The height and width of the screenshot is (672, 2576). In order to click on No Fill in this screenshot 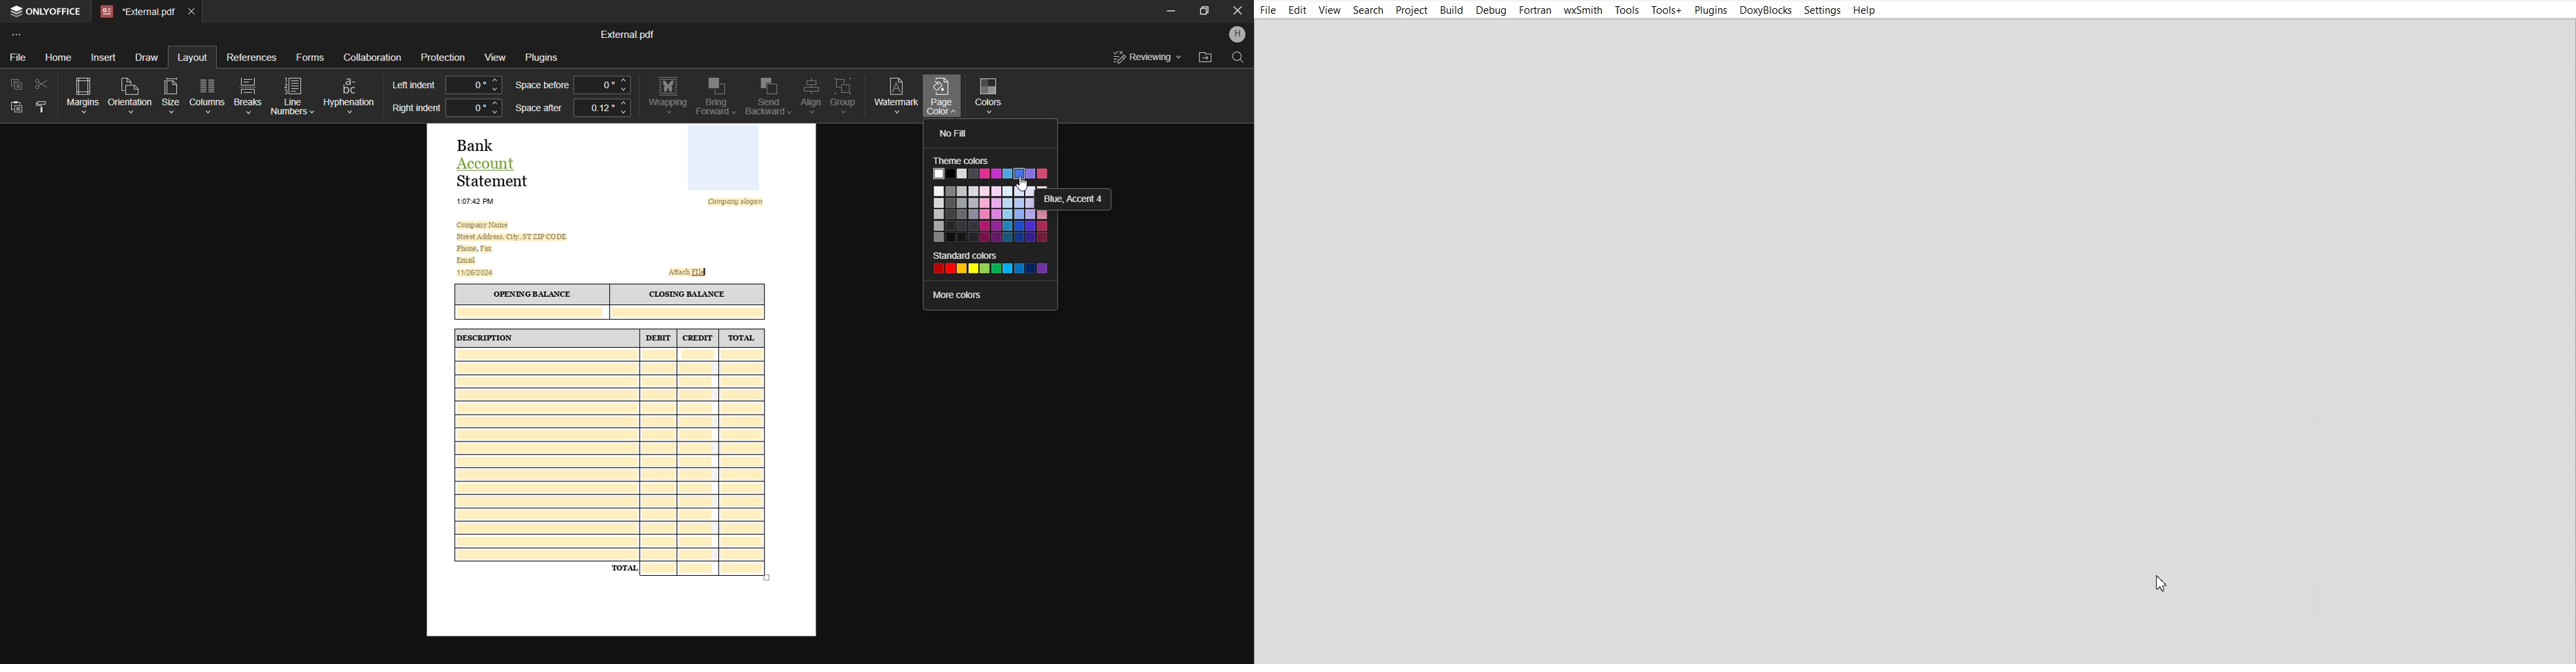, I will do `click(956, 133)`.